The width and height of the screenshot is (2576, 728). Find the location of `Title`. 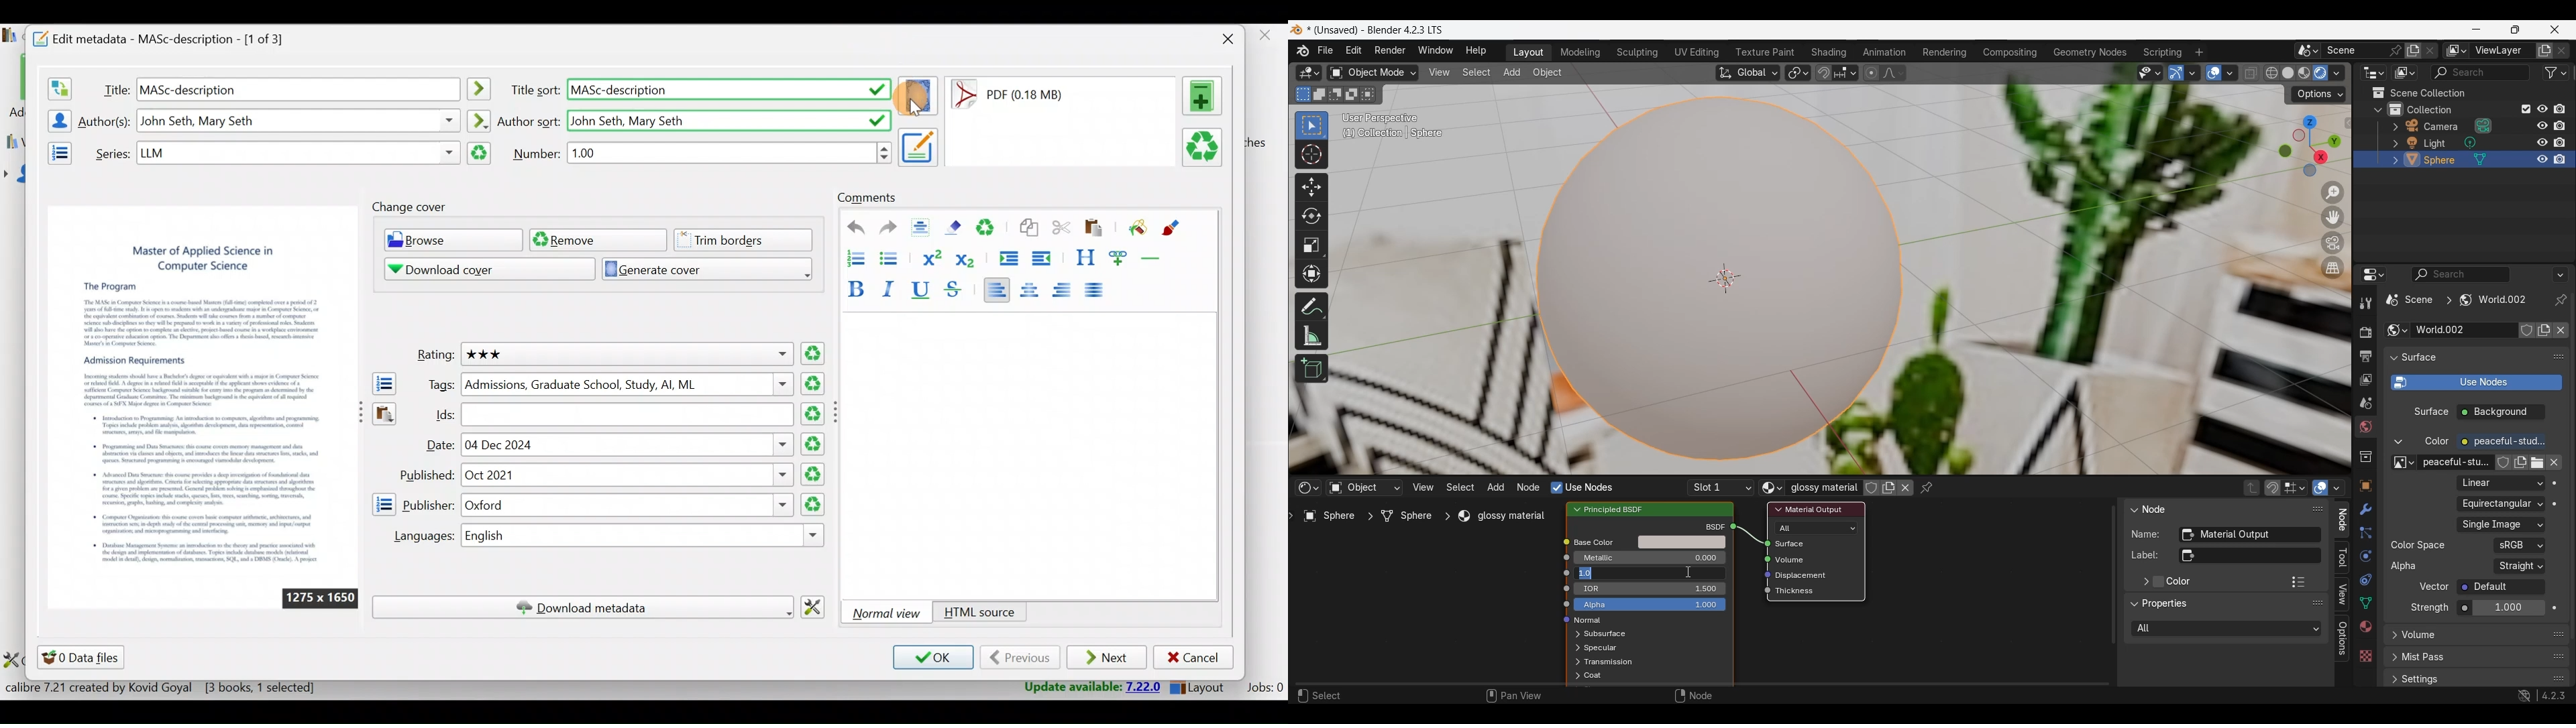

Title is located at coordinates (113, 87).